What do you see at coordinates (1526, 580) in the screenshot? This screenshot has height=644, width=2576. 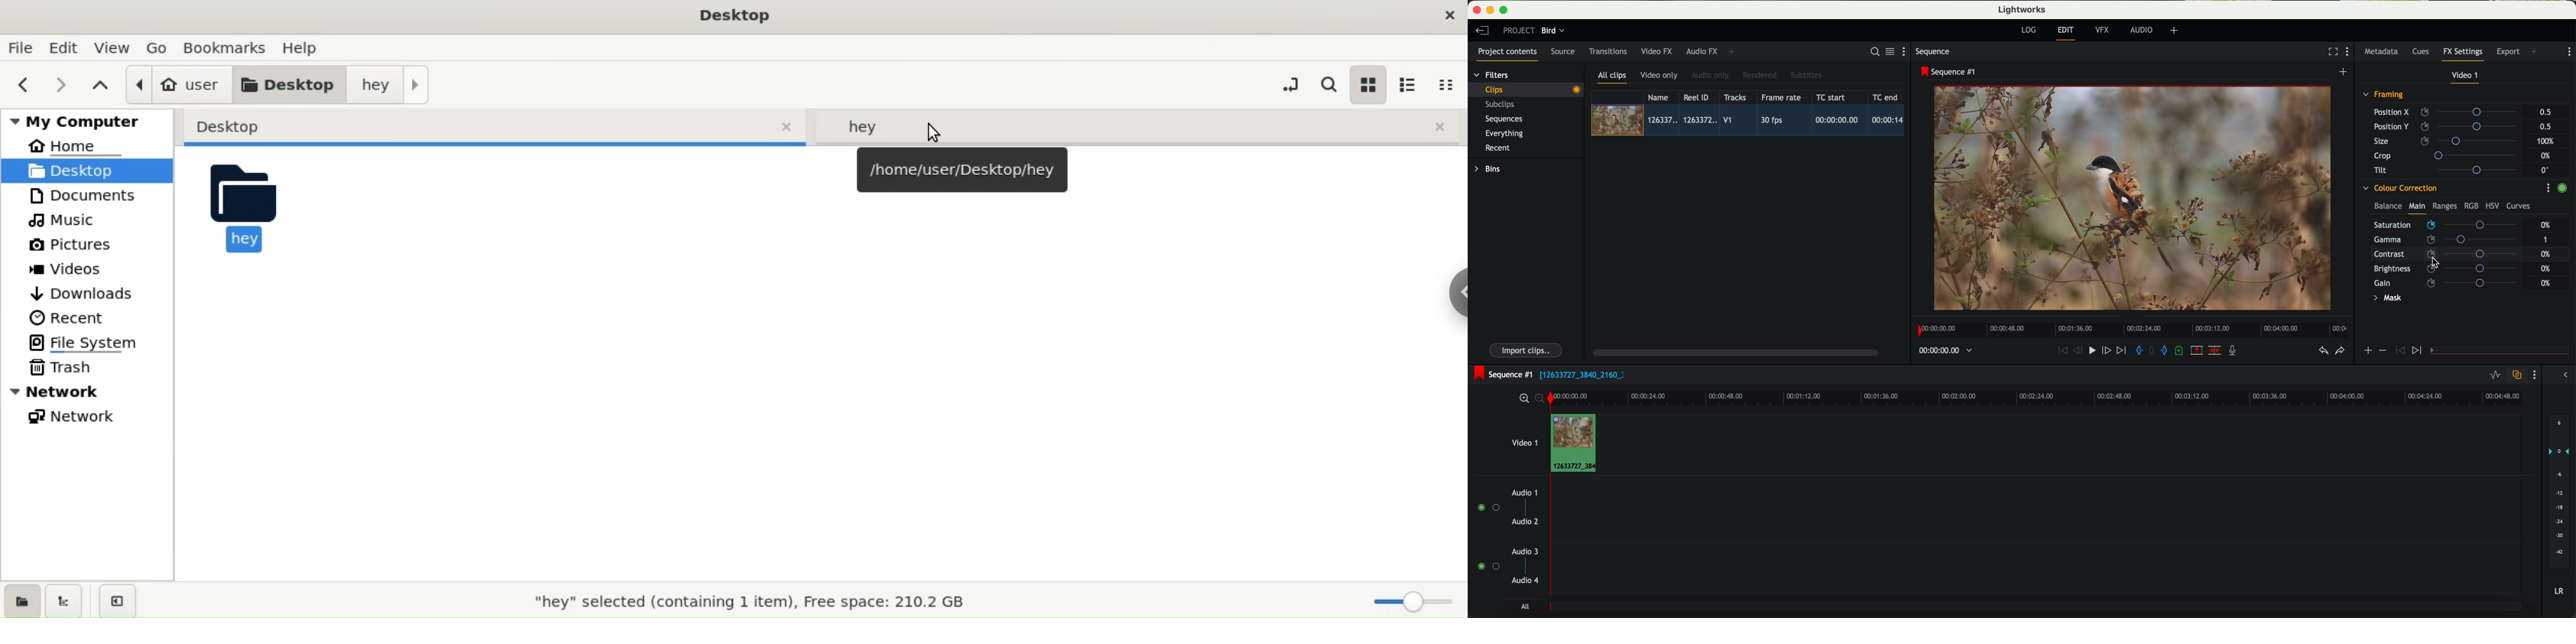 I see `audio 4` at bounding box center [1526, 580].